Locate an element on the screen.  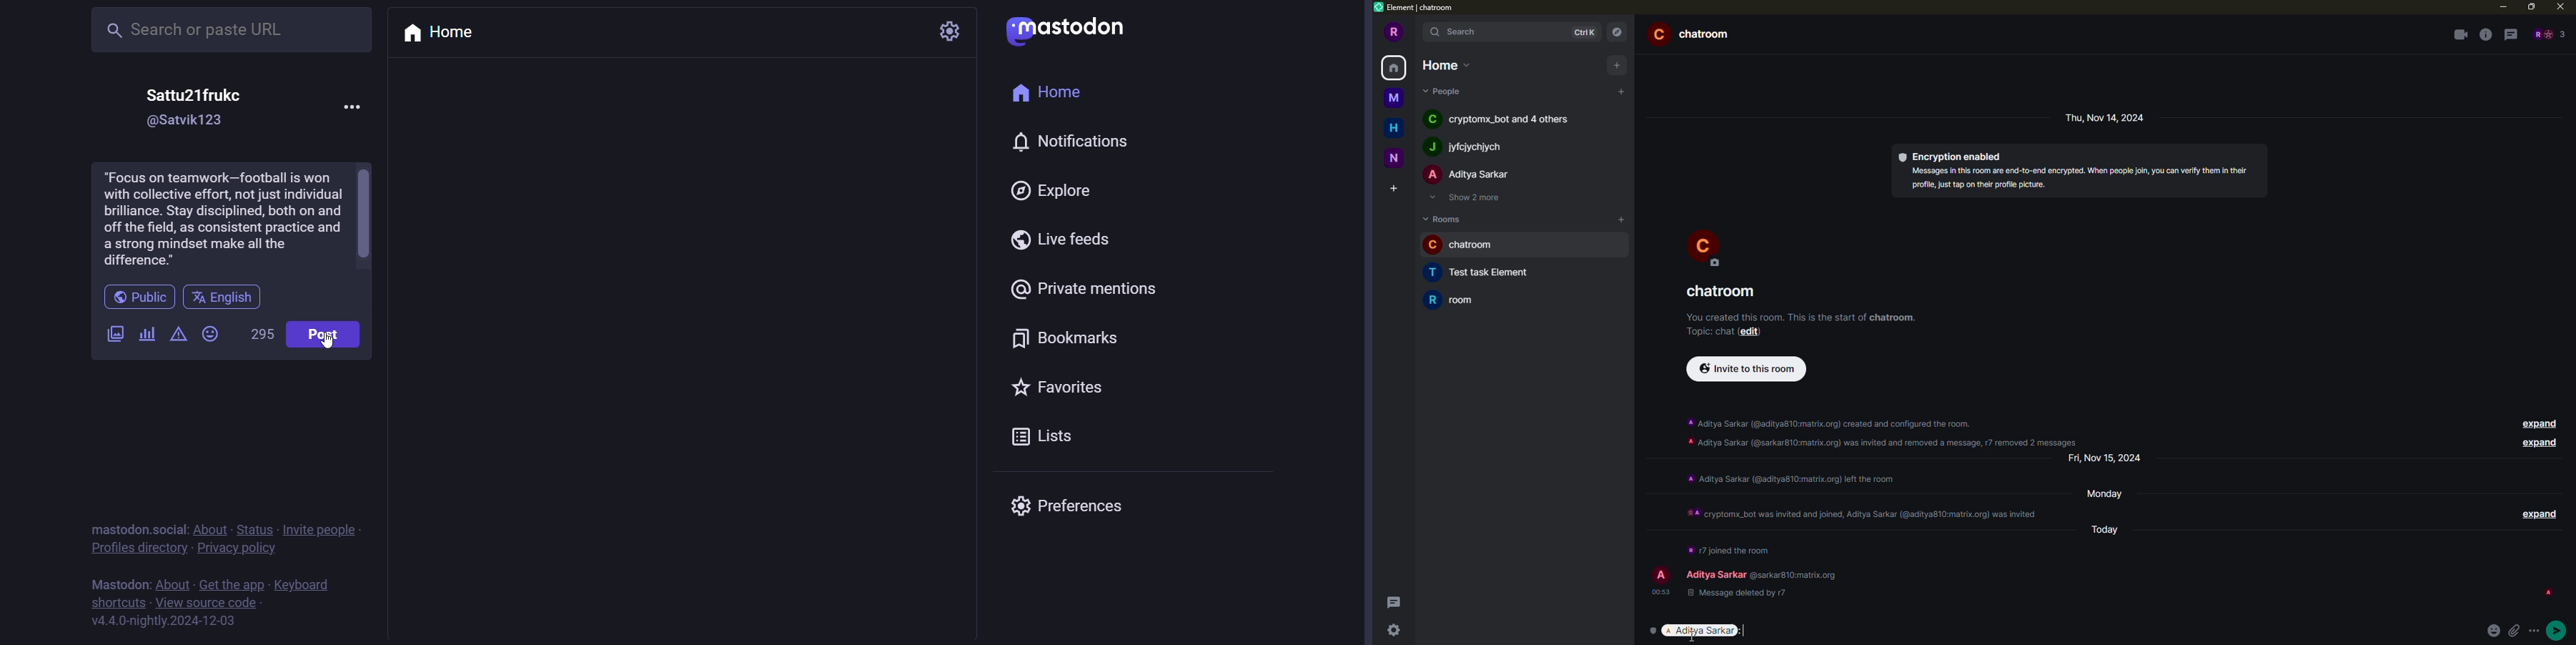
post is located at coordinates (324, 335).